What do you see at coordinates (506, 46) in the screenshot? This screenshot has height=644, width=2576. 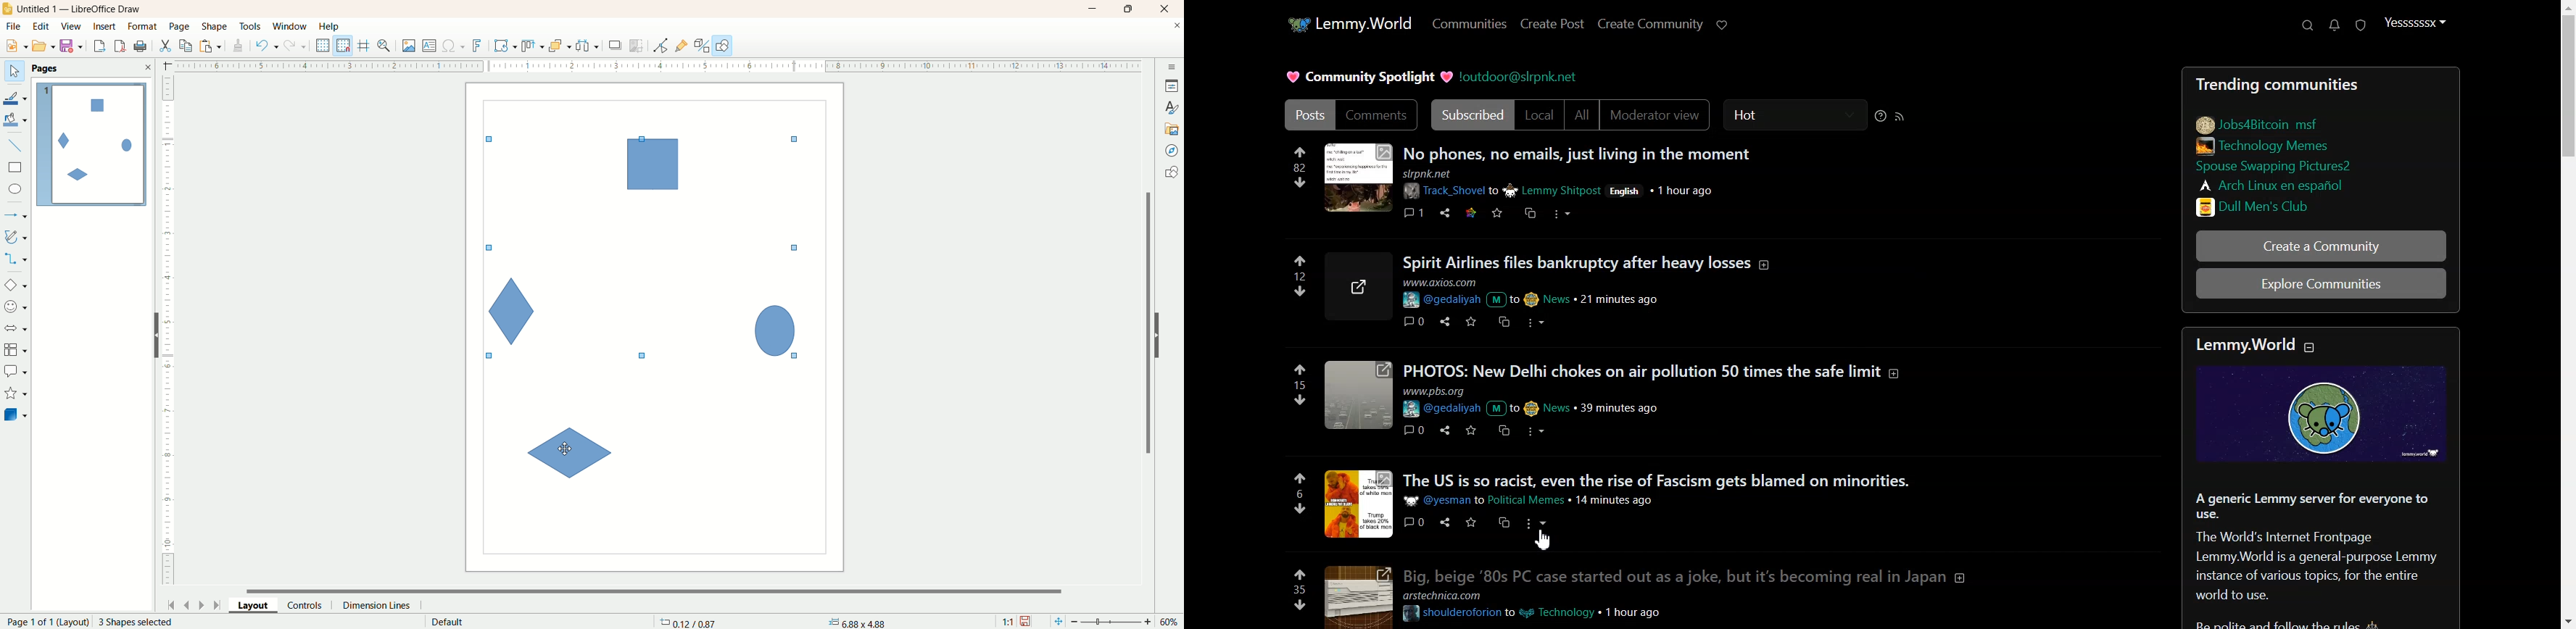 I see `transformation` at bounding box center [506, 46].